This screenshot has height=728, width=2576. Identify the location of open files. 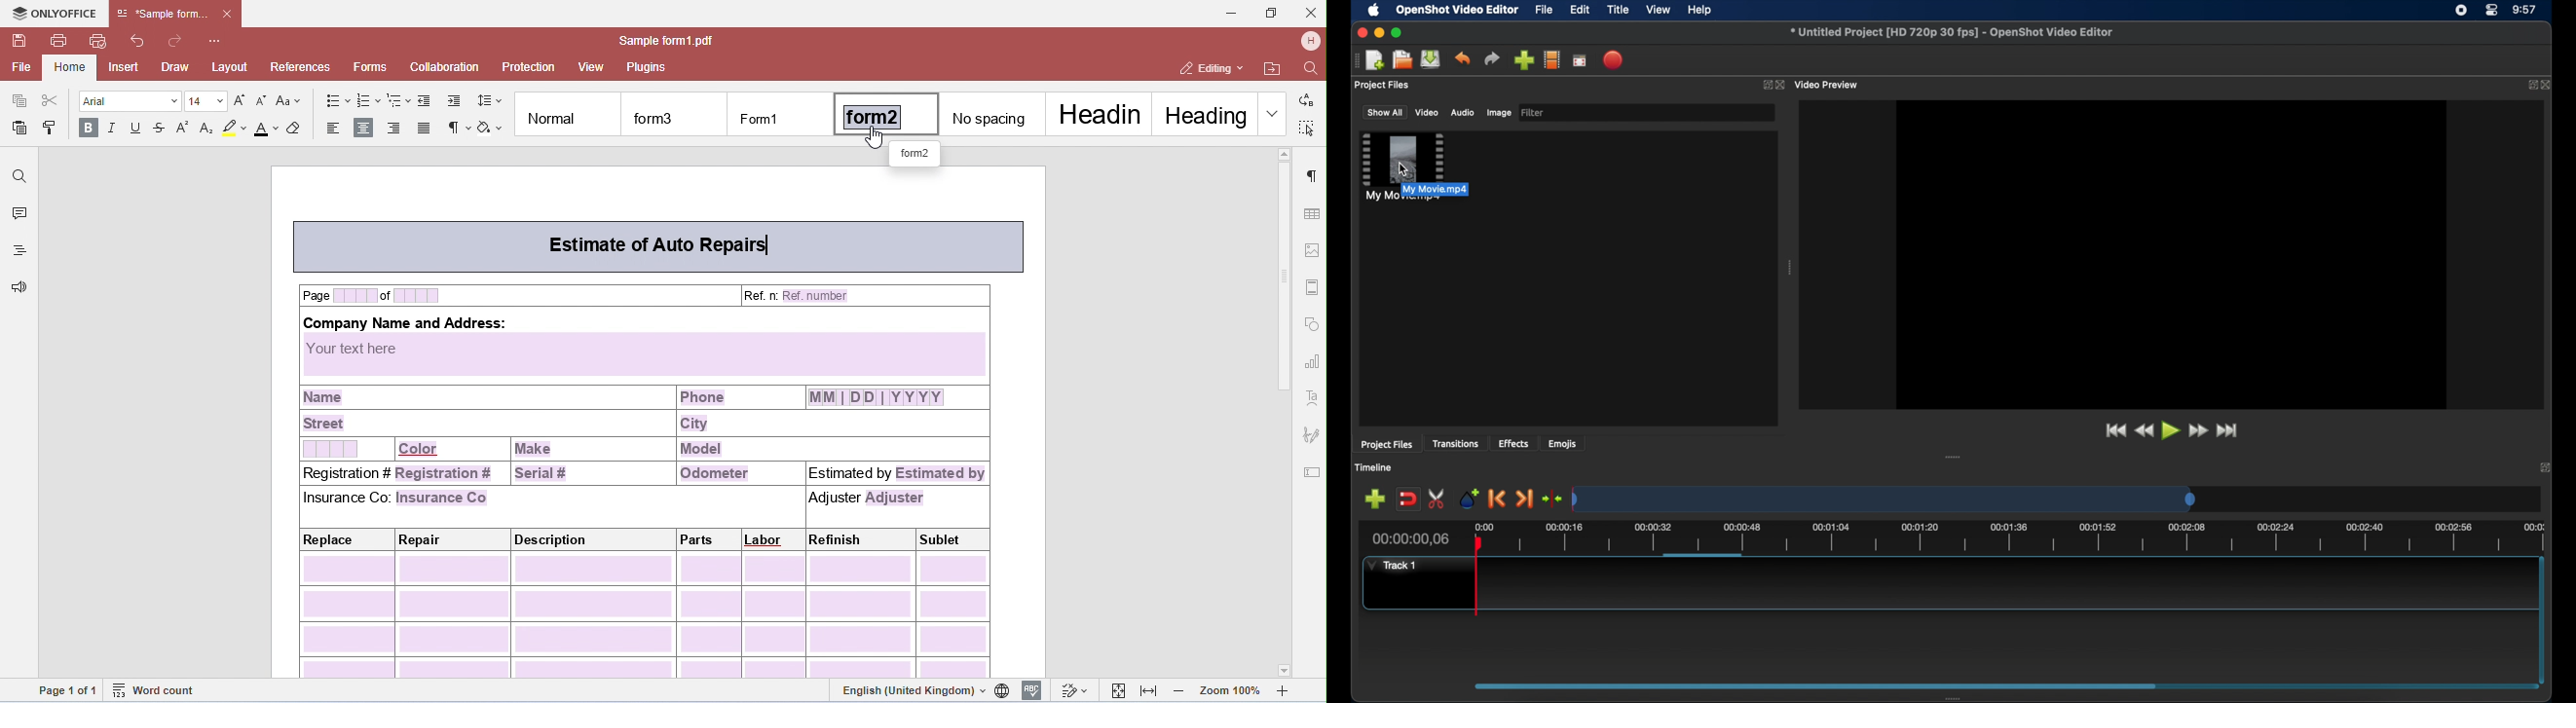
(1403, 61).